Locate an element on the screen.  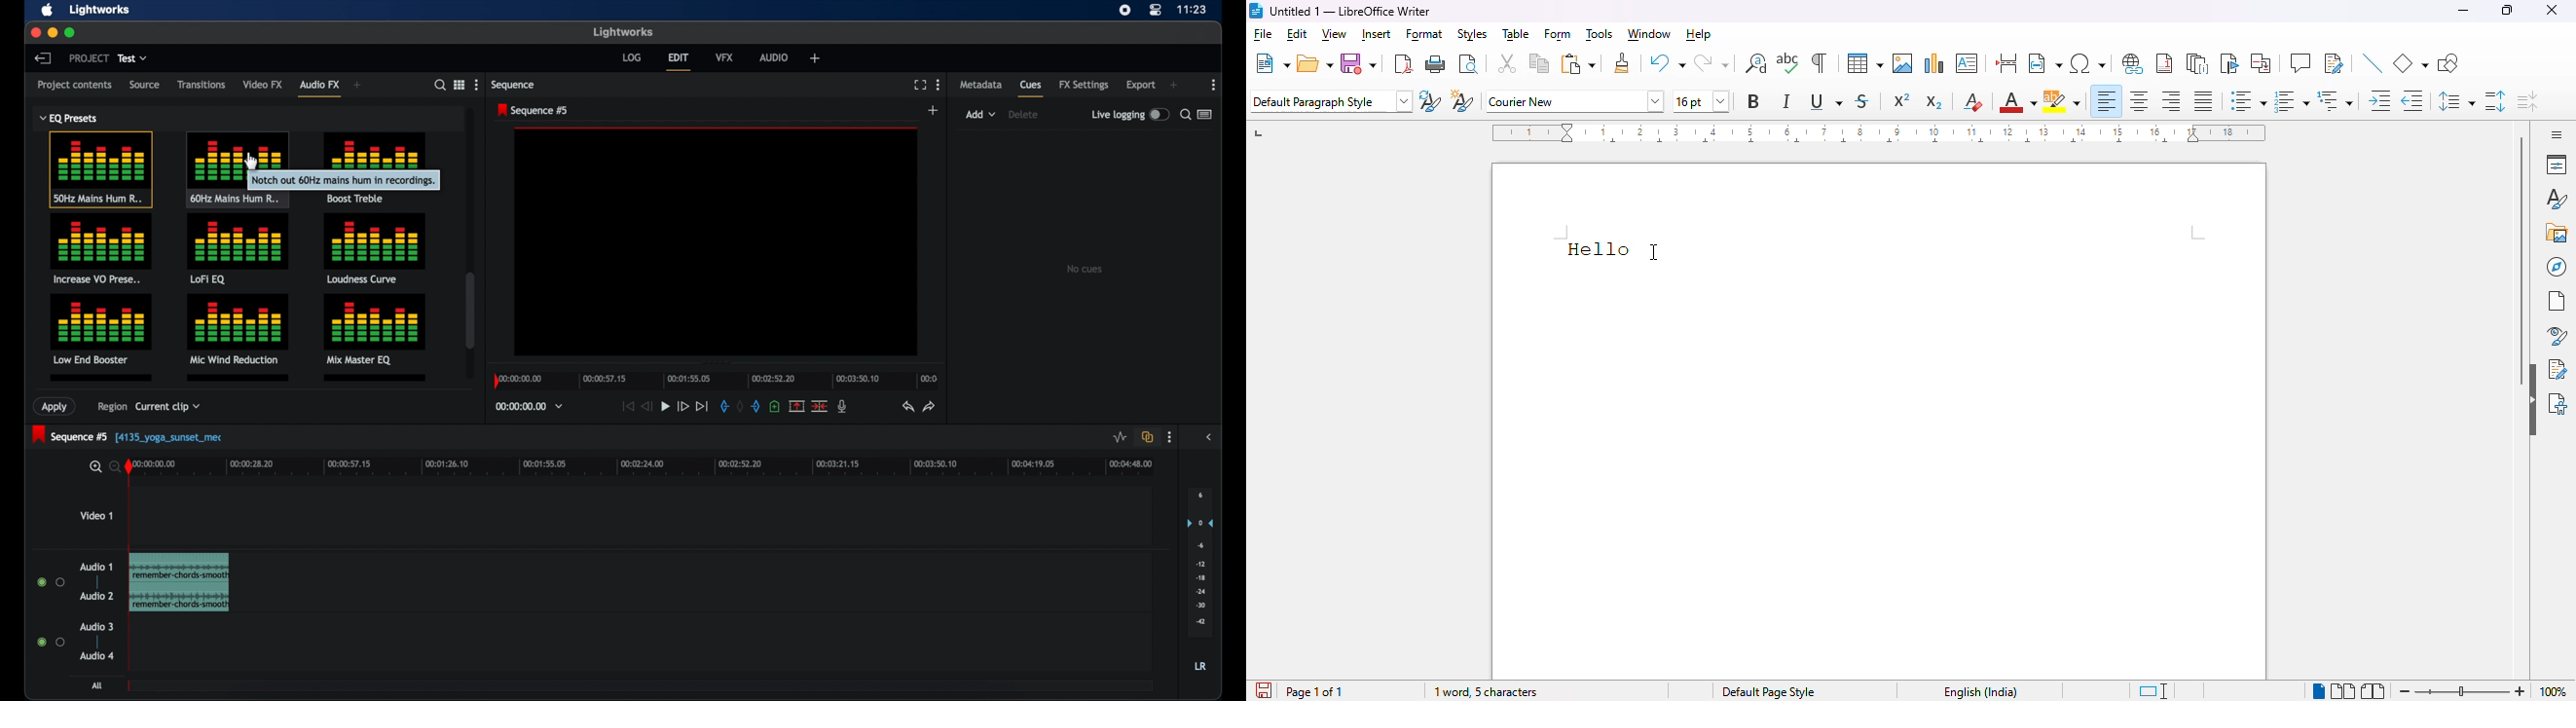
export directly as PDF is located at coordinates (1404, 63).